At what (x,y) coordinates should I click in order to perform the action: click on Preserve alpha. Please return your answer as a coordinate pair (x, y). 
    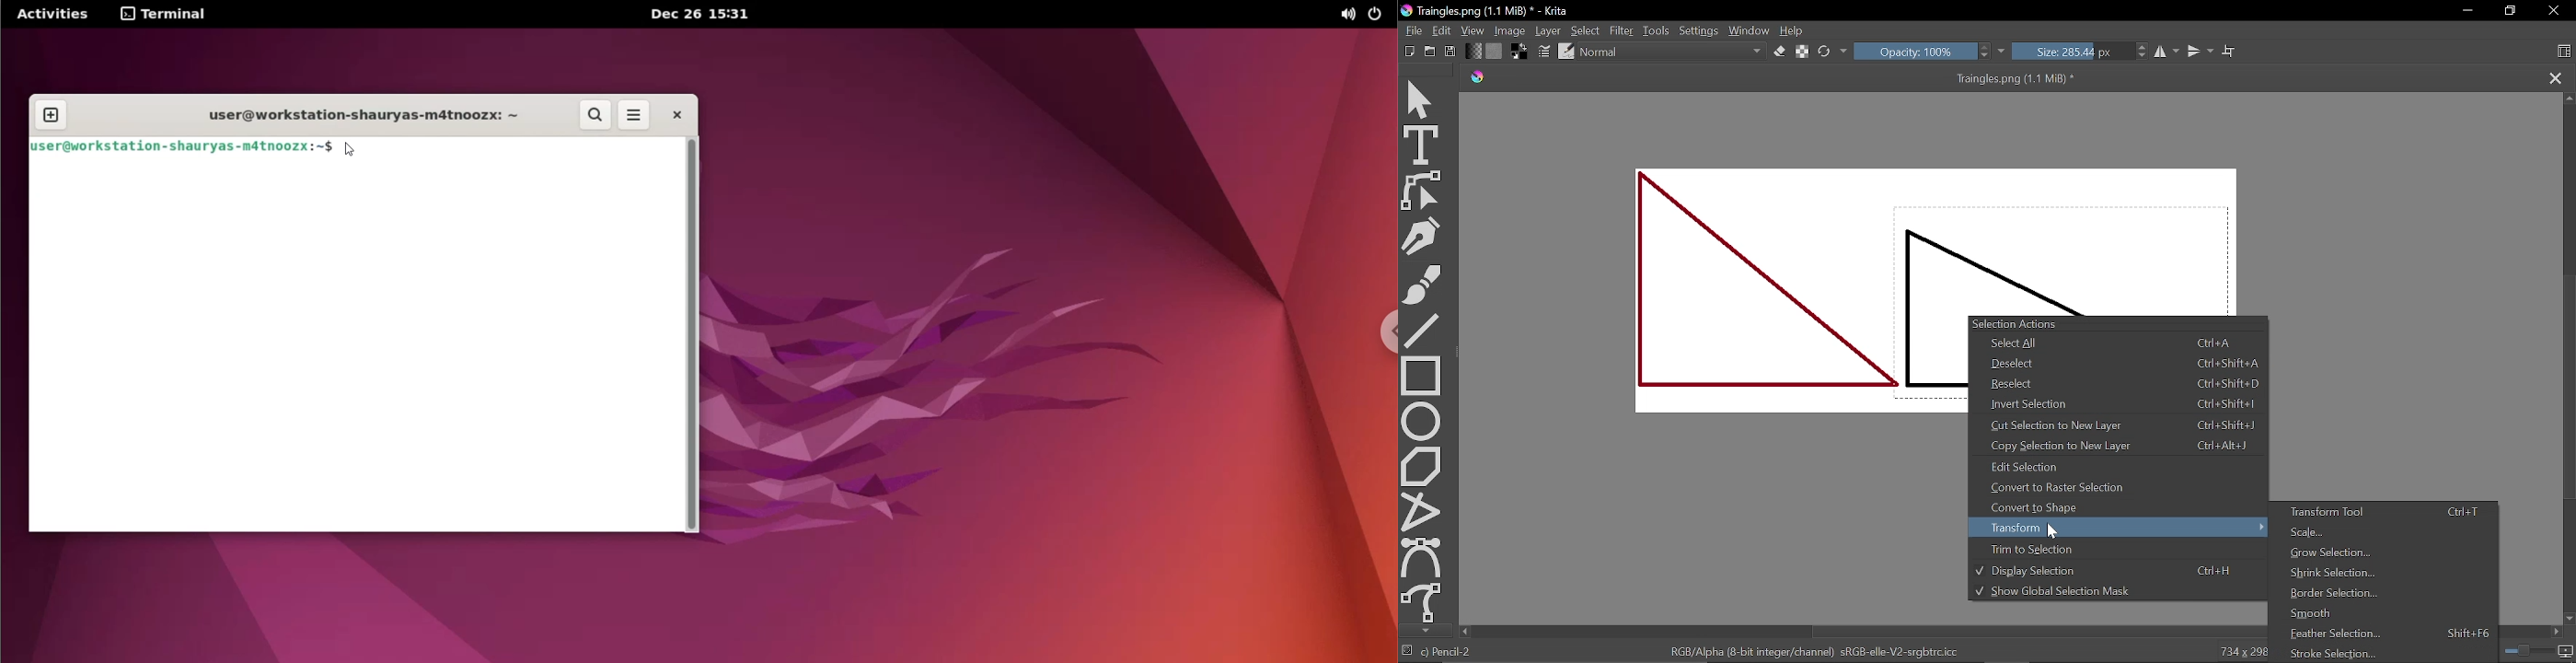
    Looking at the image, I should click on (1801, 52).